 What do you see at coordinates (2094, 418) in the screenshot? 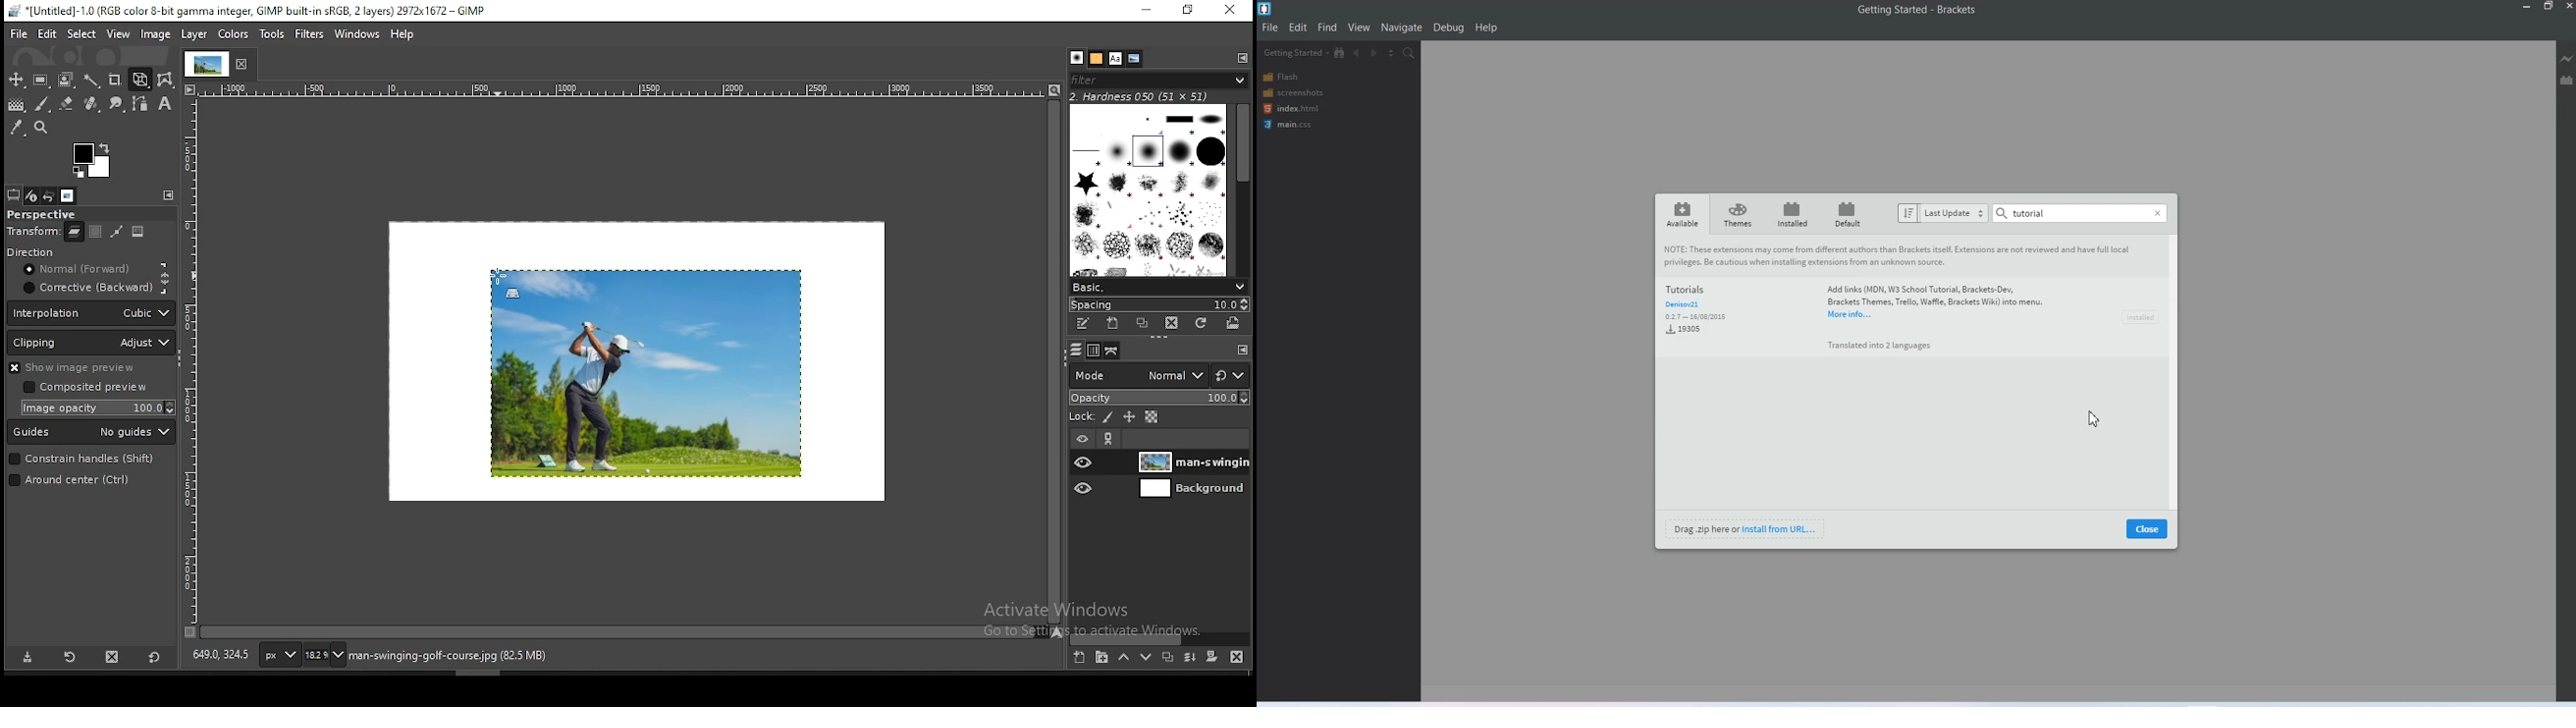
I see `Cursor` at bounding box center [2094, 418].